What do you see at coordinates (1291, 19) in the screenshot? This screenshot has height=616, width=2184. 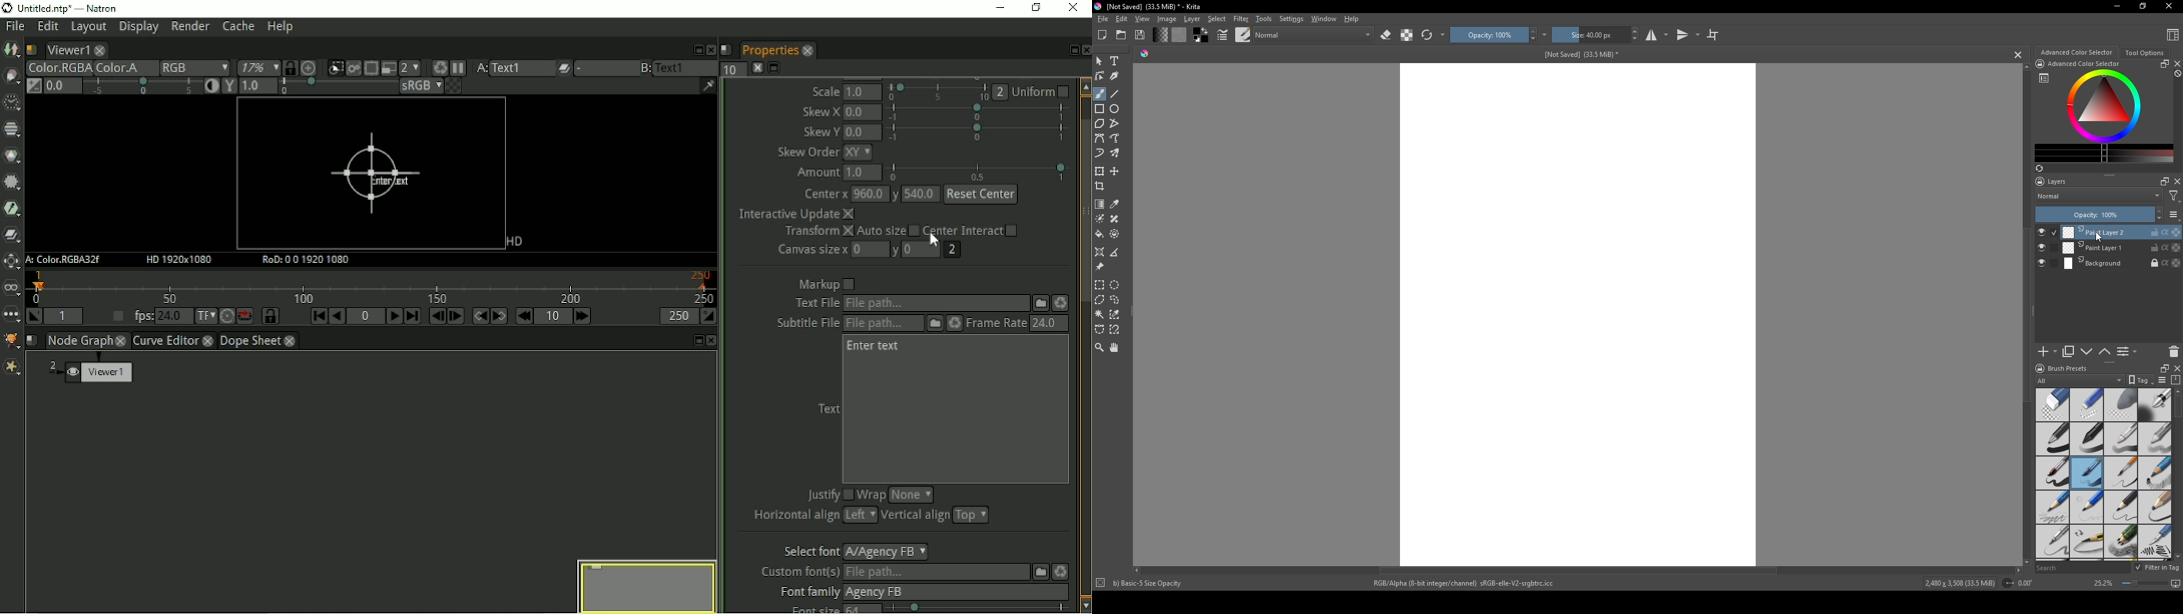 I see `Settings` at bounding box center [1291, 19].